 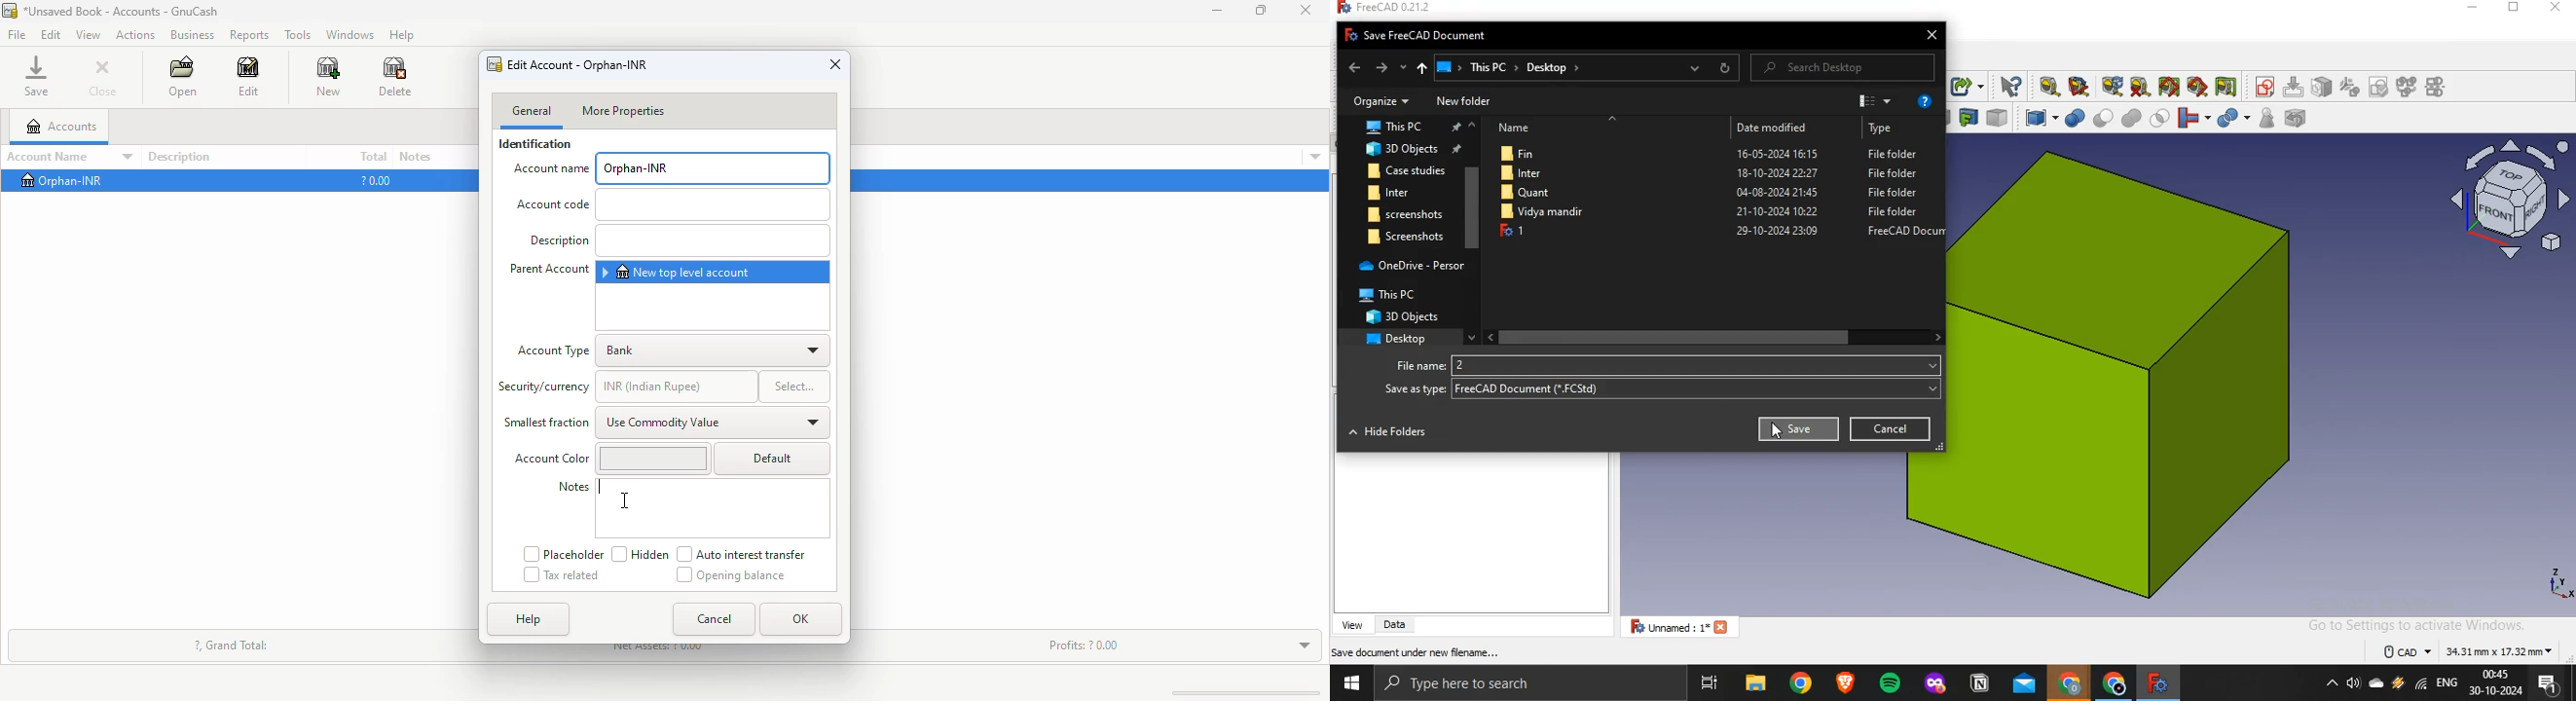 I want to click on file explorer, so click(x=1755, y=683).